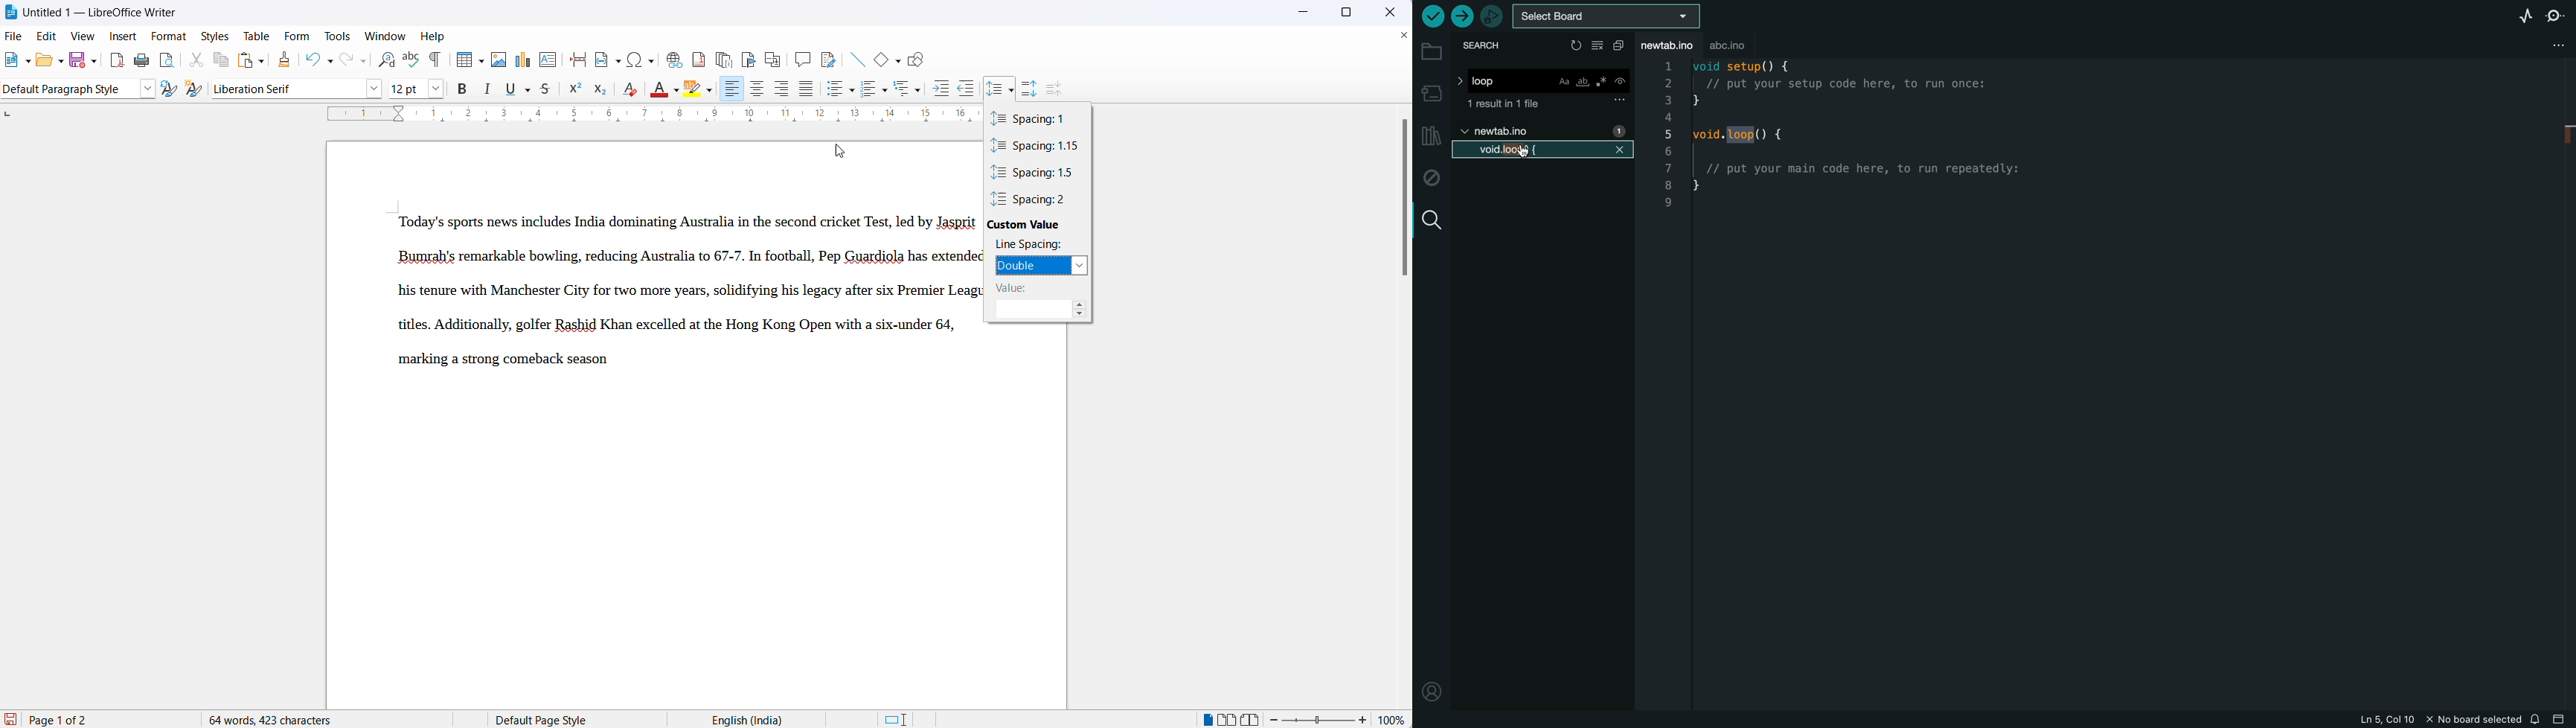 This screenshot has width=2576, height=728. What do you see at coordinates (329, 61) in the screenshot?
I see `undo options` at bounding box center [329, 61].